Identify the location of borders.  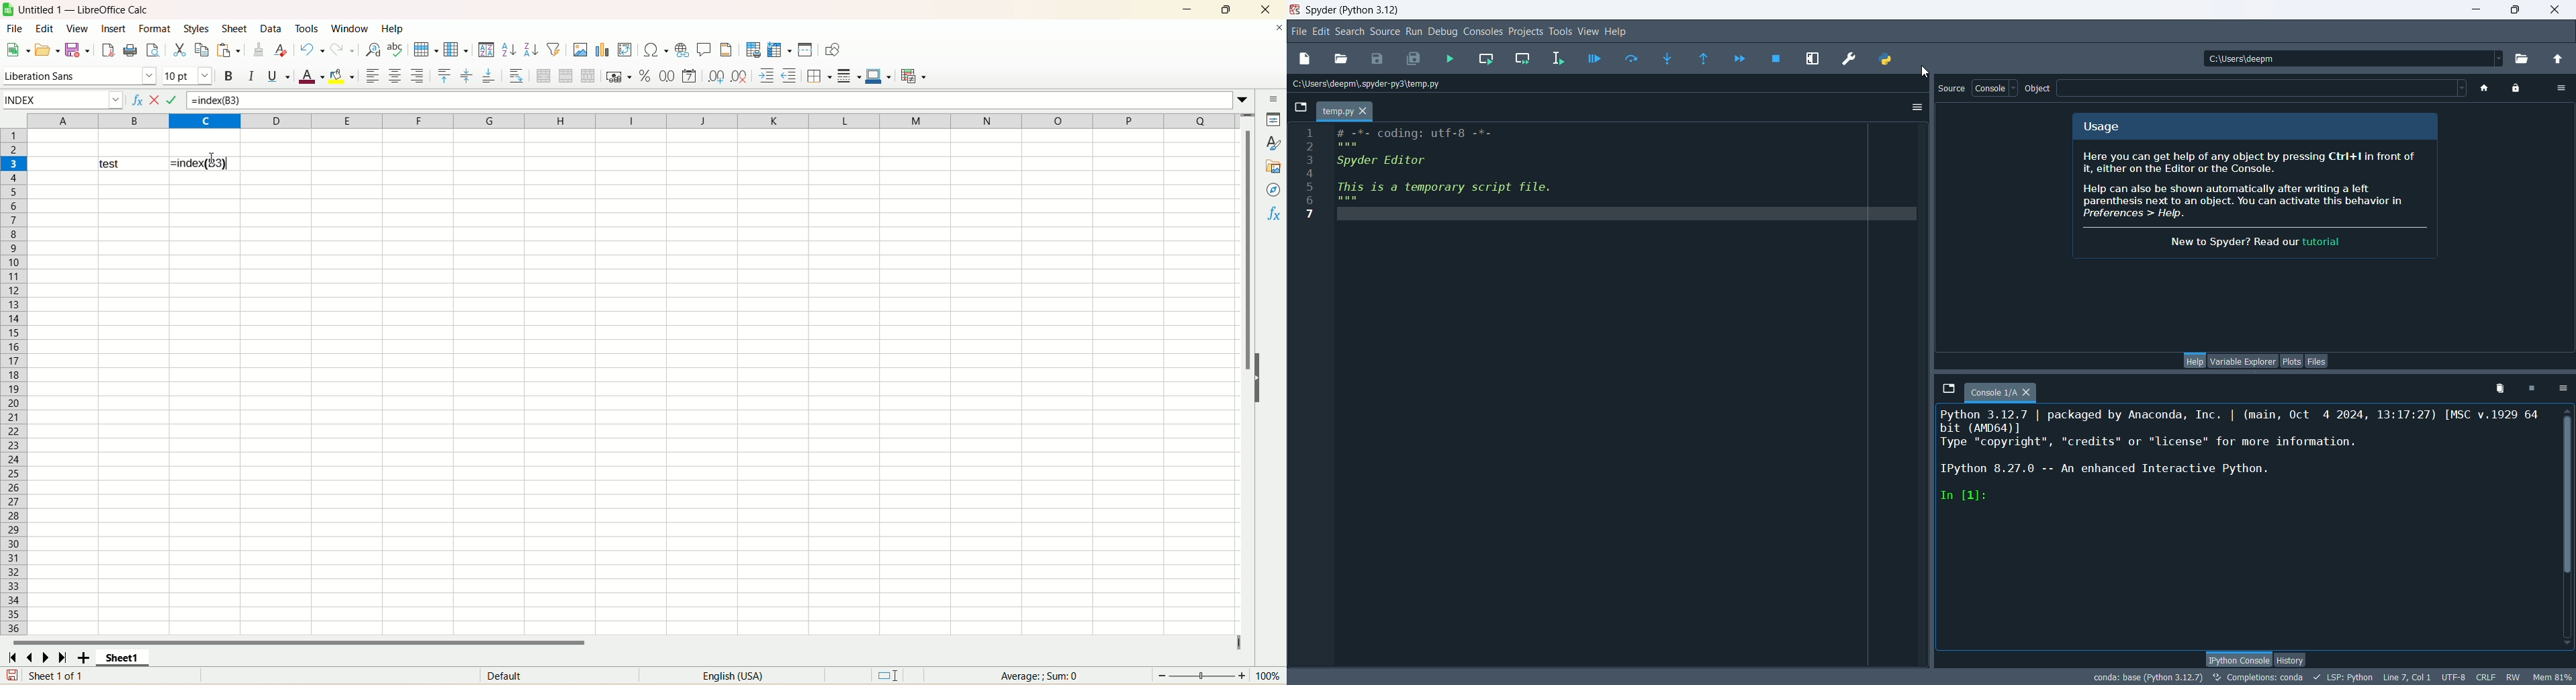
(820, 76).